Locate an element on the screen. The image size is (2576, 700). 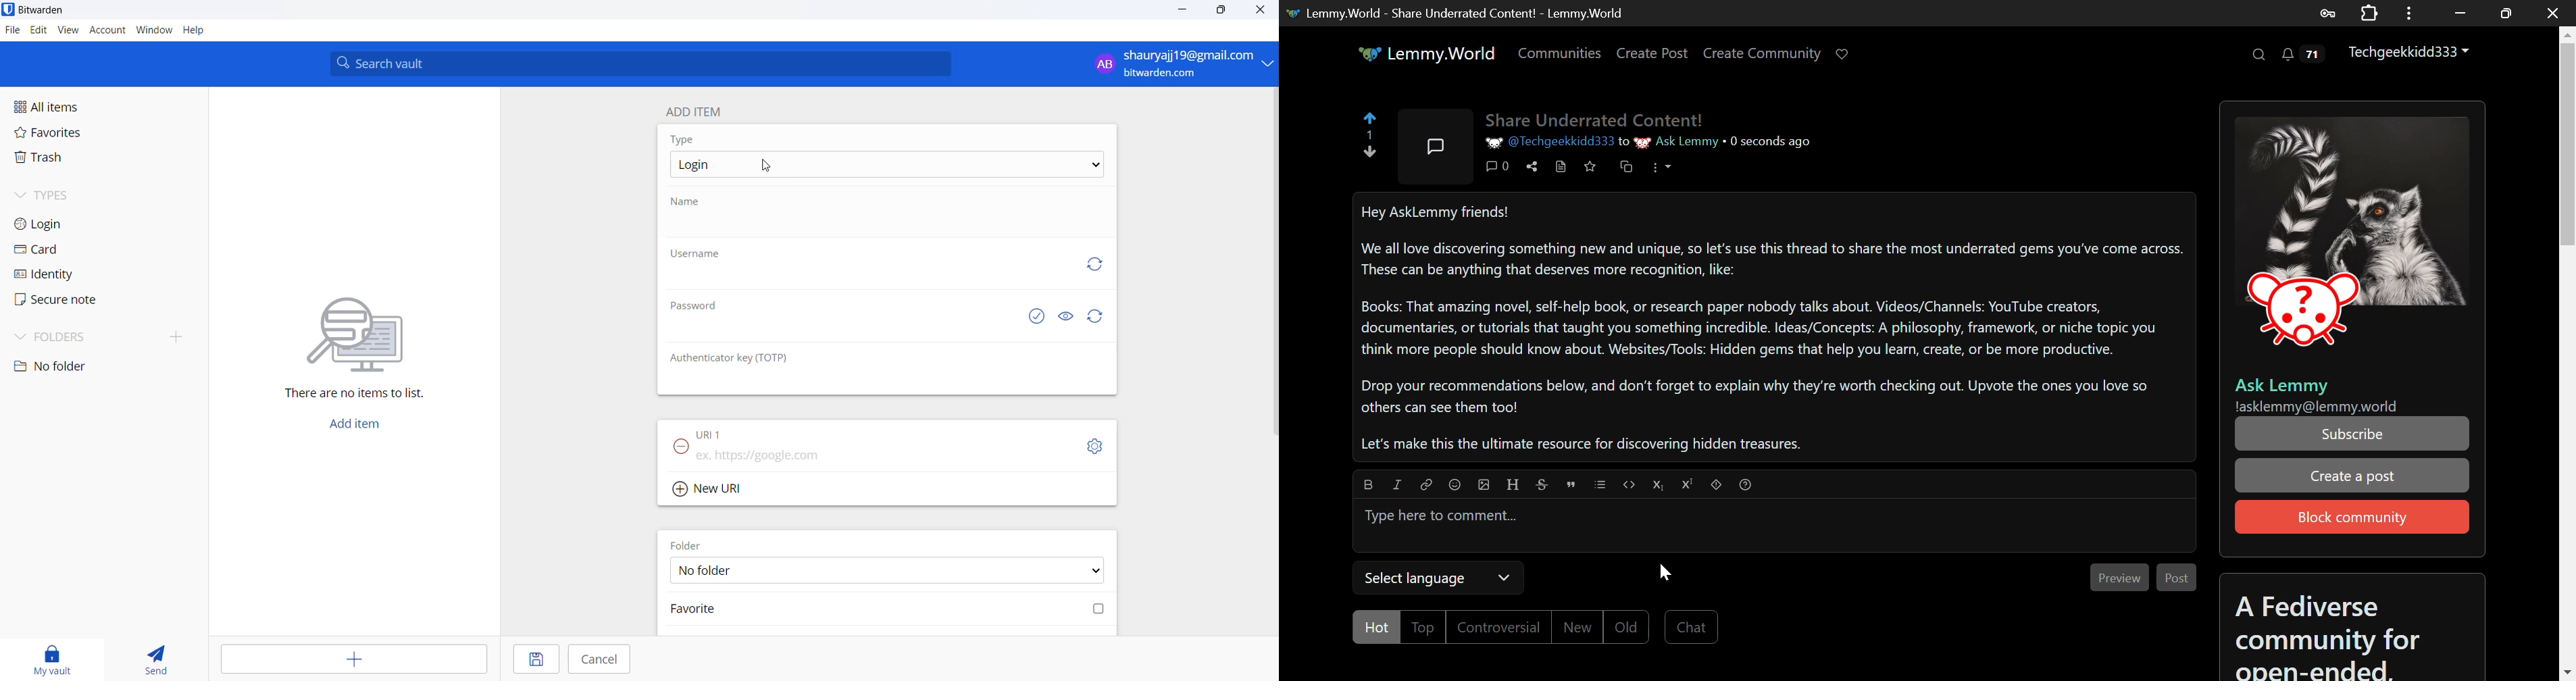
login is located at coordinates (67, 222).